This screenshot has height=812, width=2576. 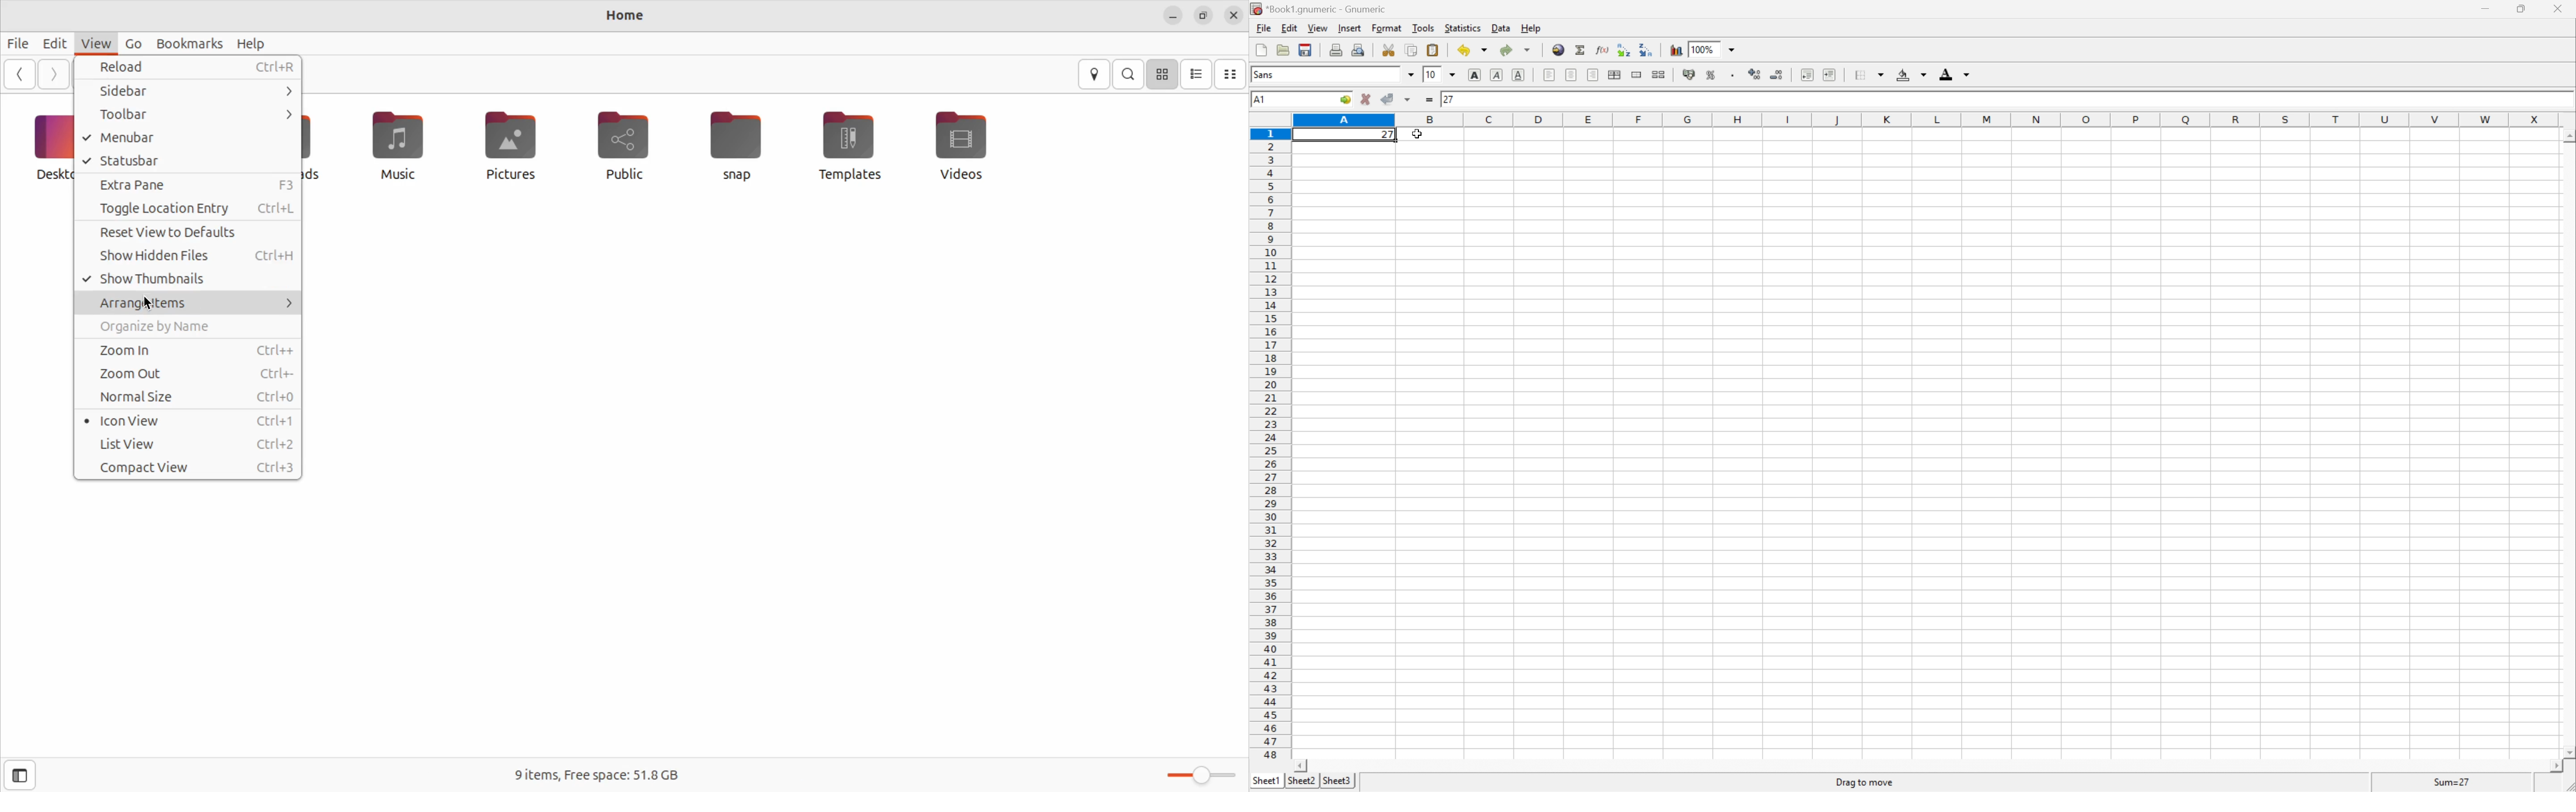 What do you see at coordinates (2557, 8) in the screenshot?
I see `Close` at bounding box center [2557, 8].